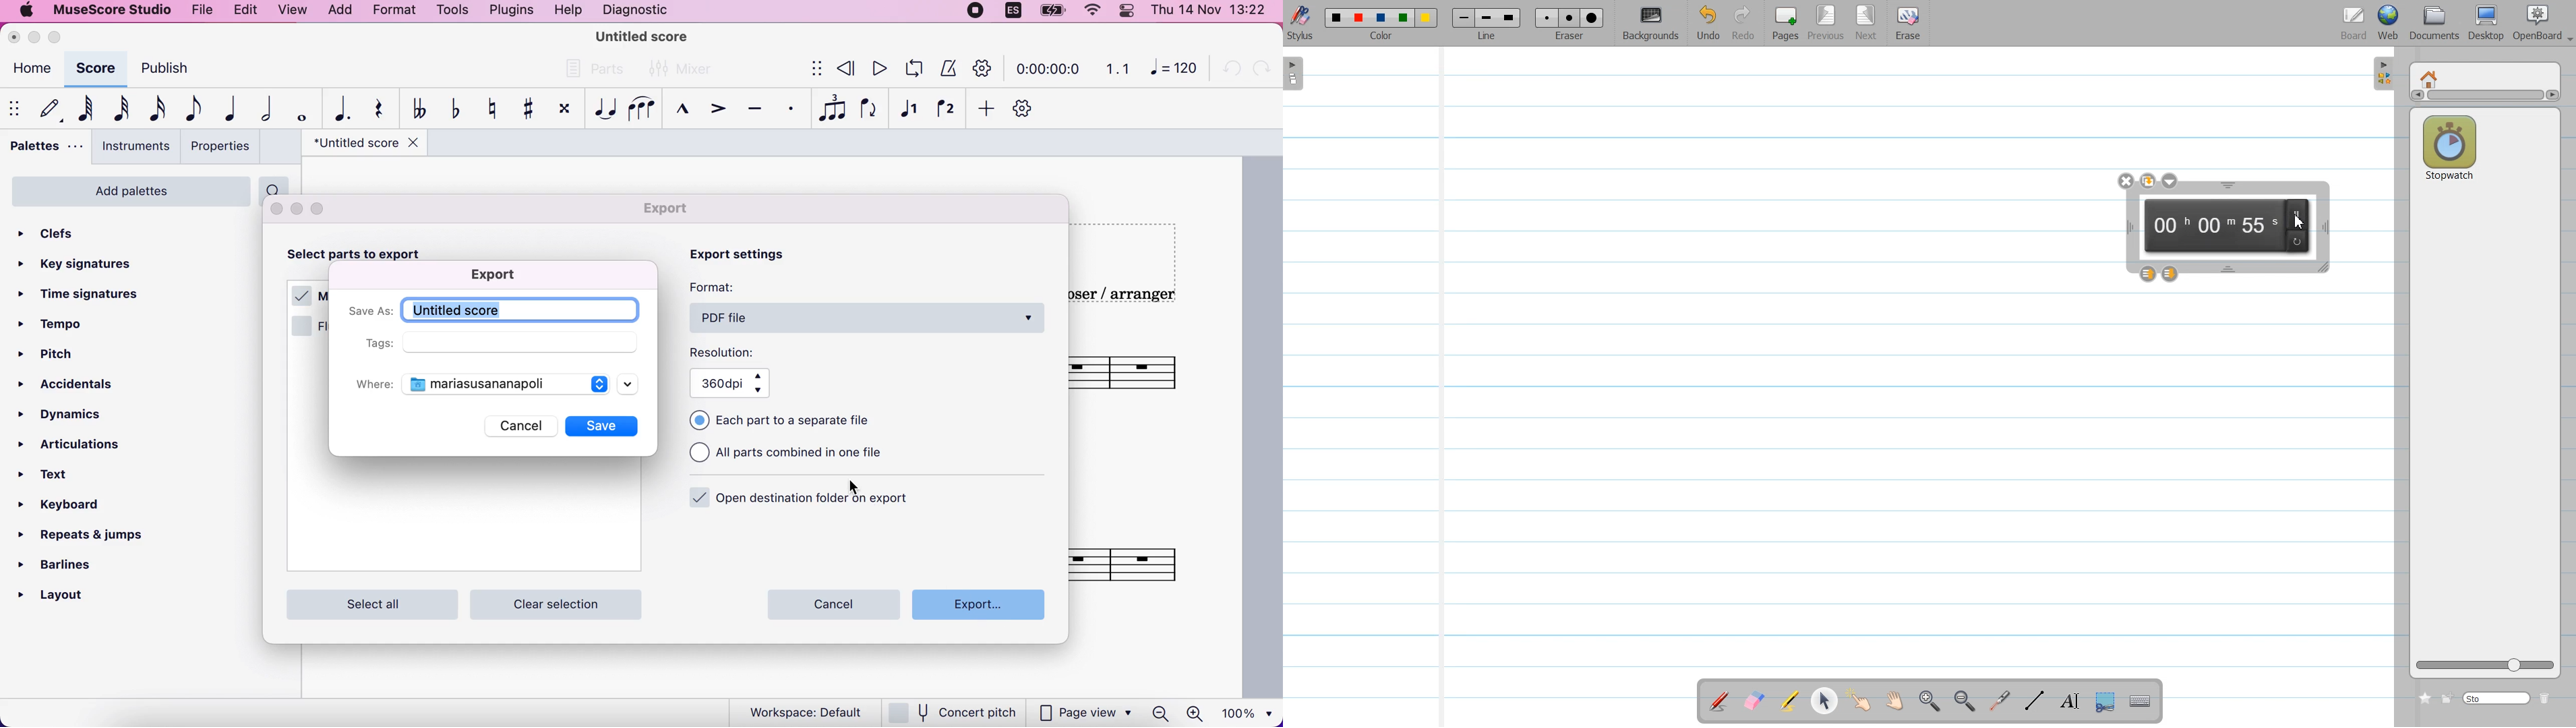 Image resolution: width=2576 pixels, height=728 pixels. Describe the element at coordinates (395, 12) in the screenshot. I see `format` at that location.